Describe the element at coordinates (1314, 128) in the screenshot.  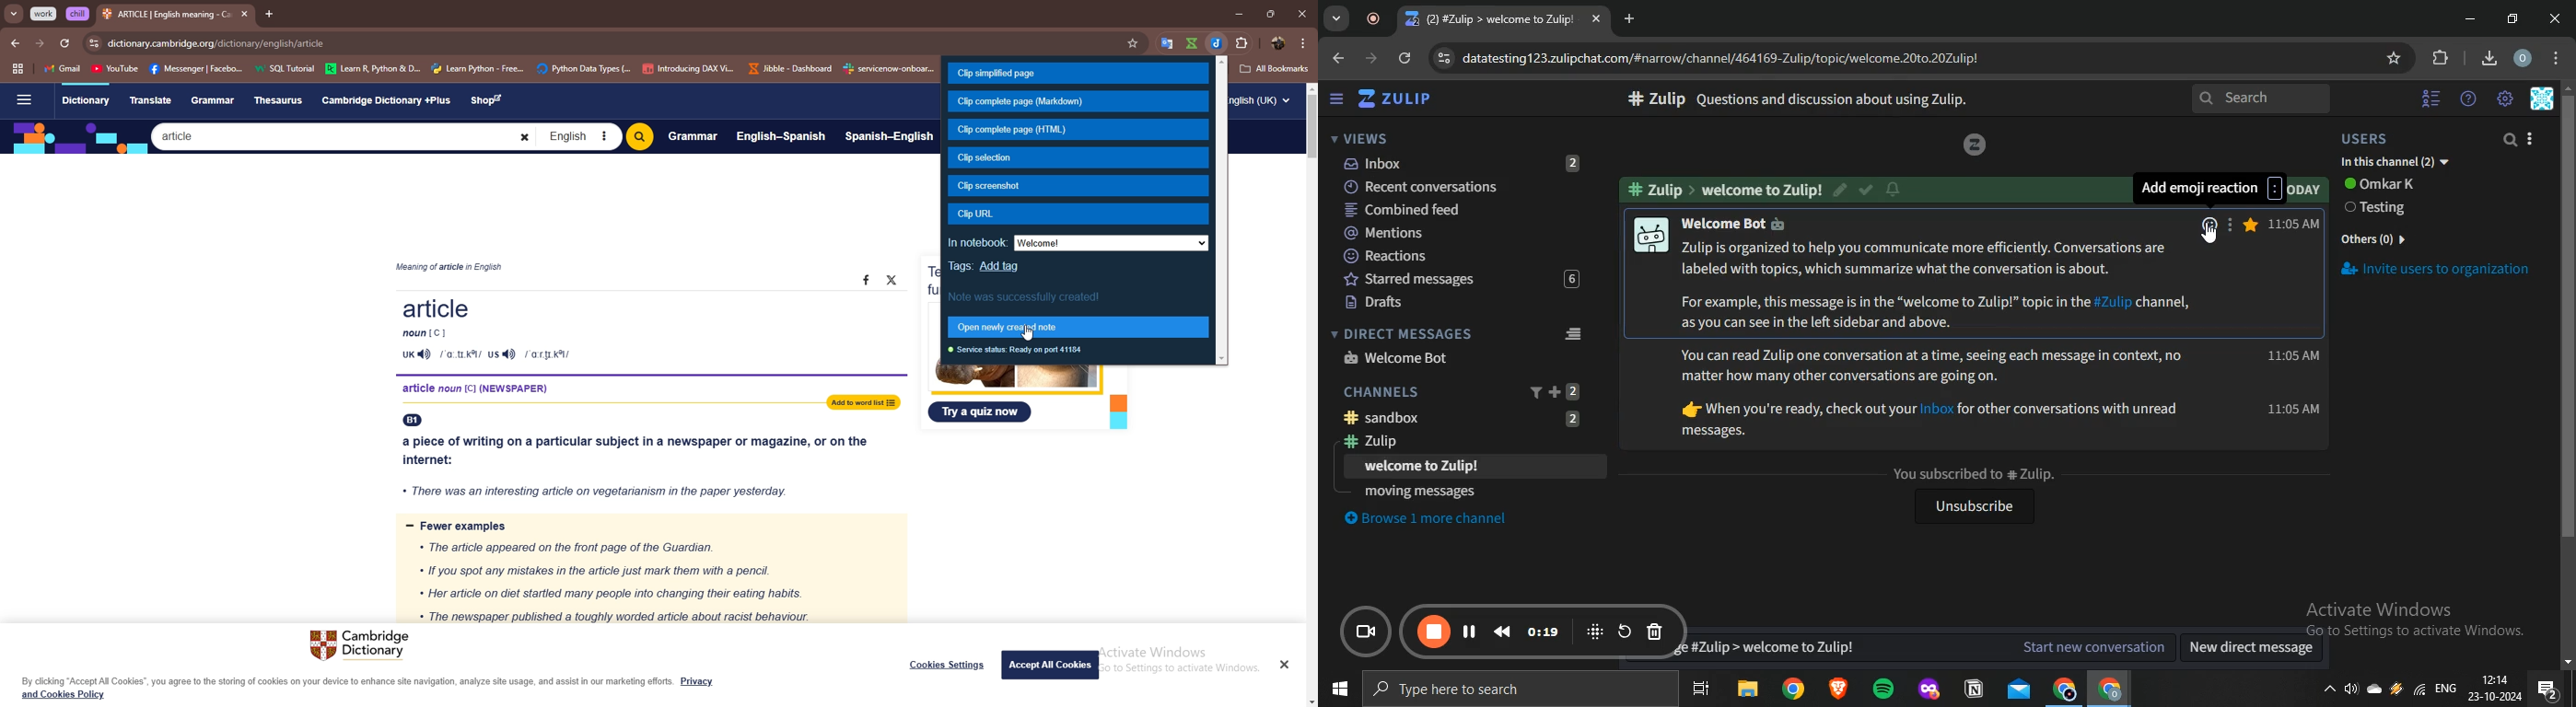
I see `scroll bar` at that location.